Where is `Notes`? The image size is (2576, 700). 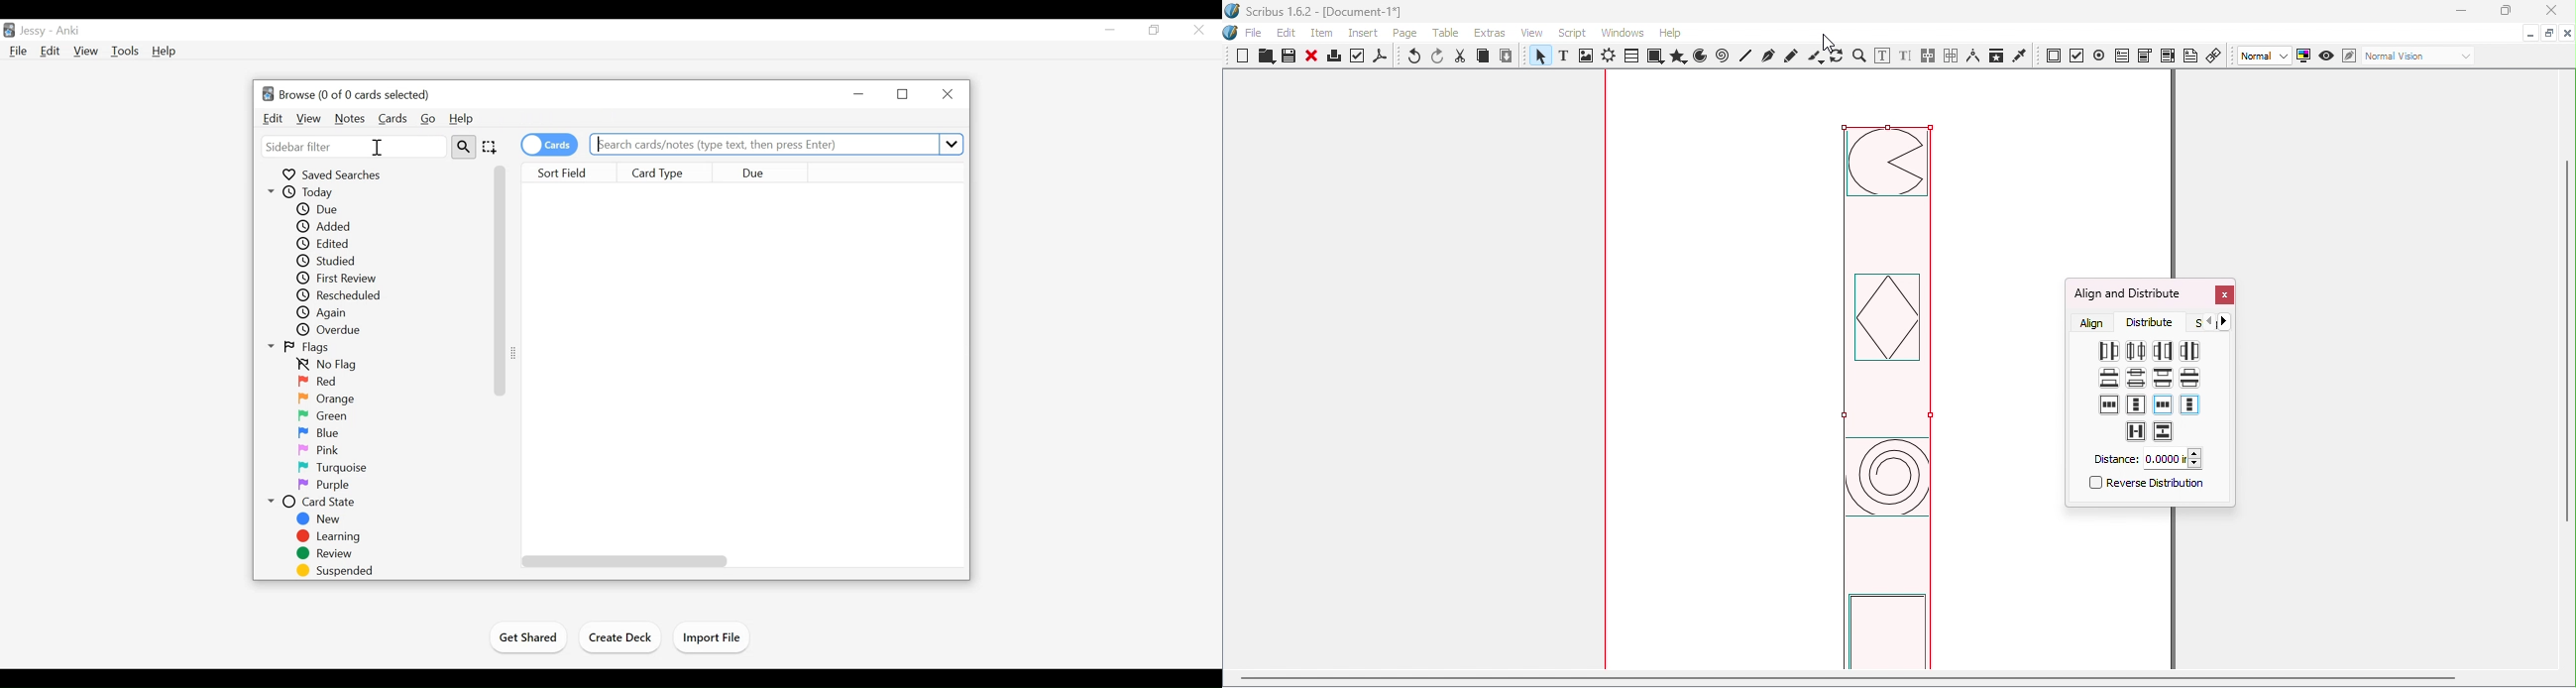 Notes is located at coordinates (349, 118).